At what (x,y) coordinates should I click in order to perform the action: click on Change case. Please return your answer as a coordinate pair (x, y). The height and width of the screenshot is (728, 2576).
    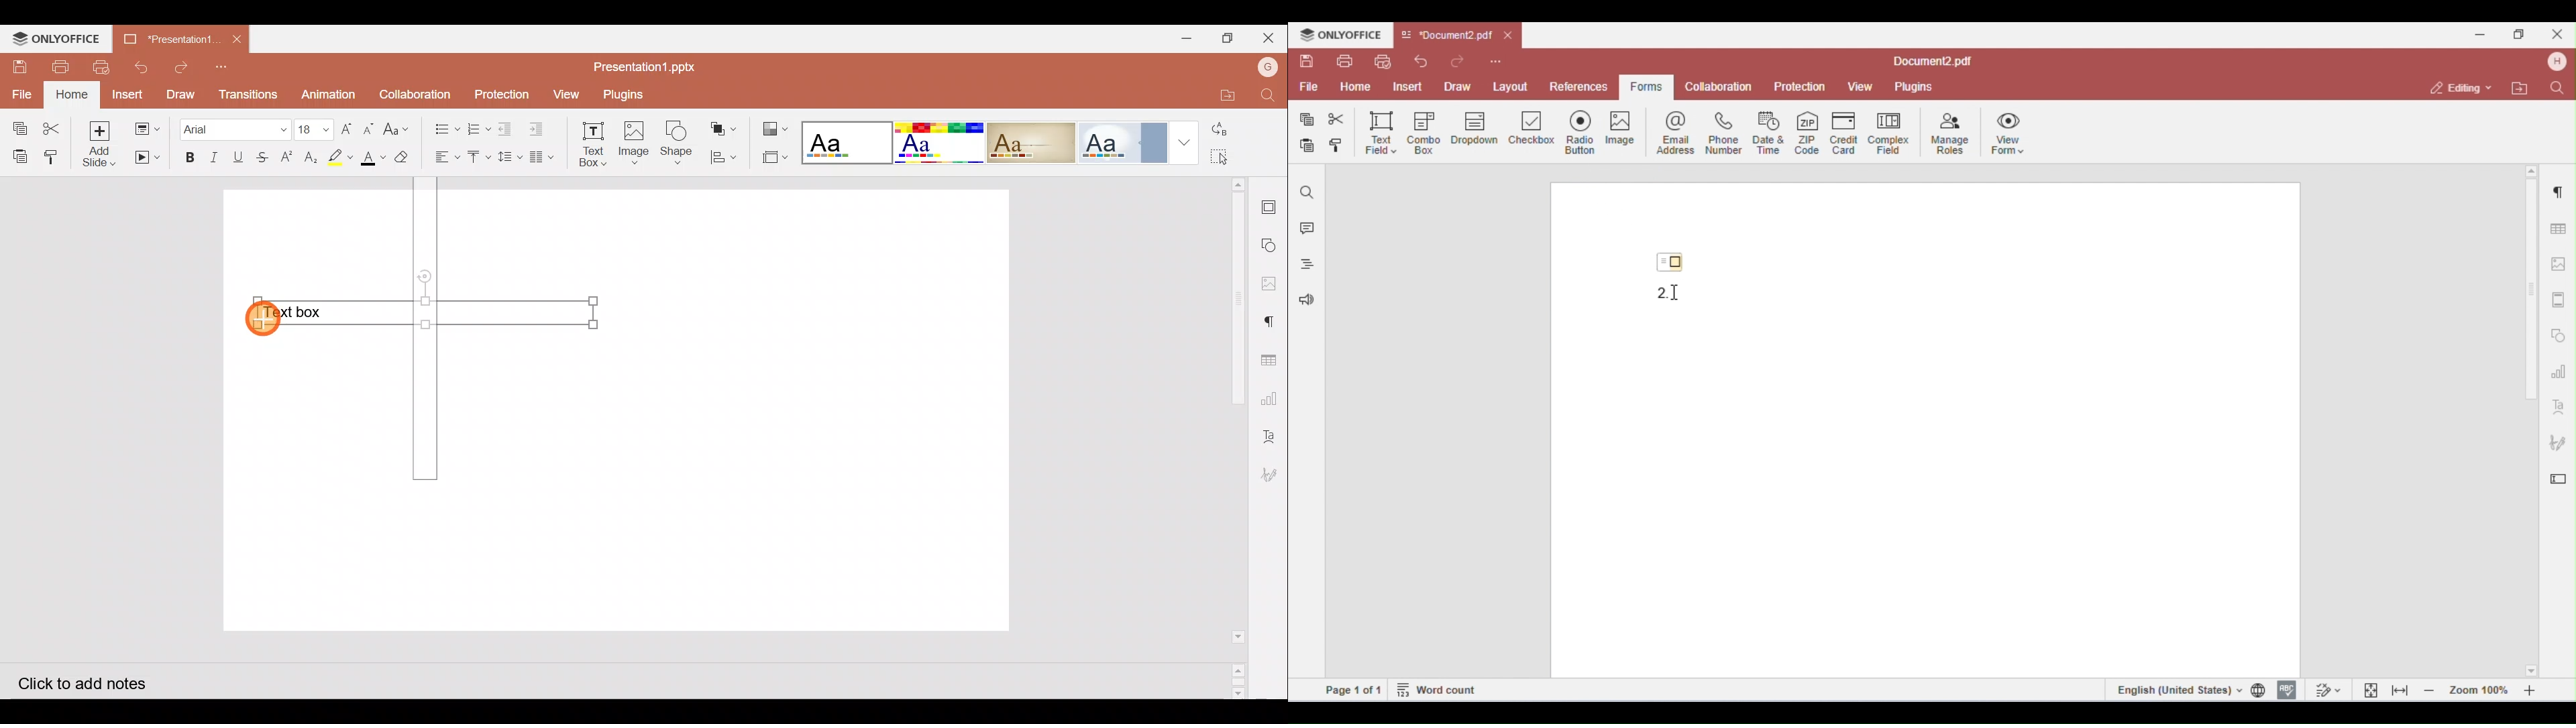
    Looking at the image, I should click on (399, 127).